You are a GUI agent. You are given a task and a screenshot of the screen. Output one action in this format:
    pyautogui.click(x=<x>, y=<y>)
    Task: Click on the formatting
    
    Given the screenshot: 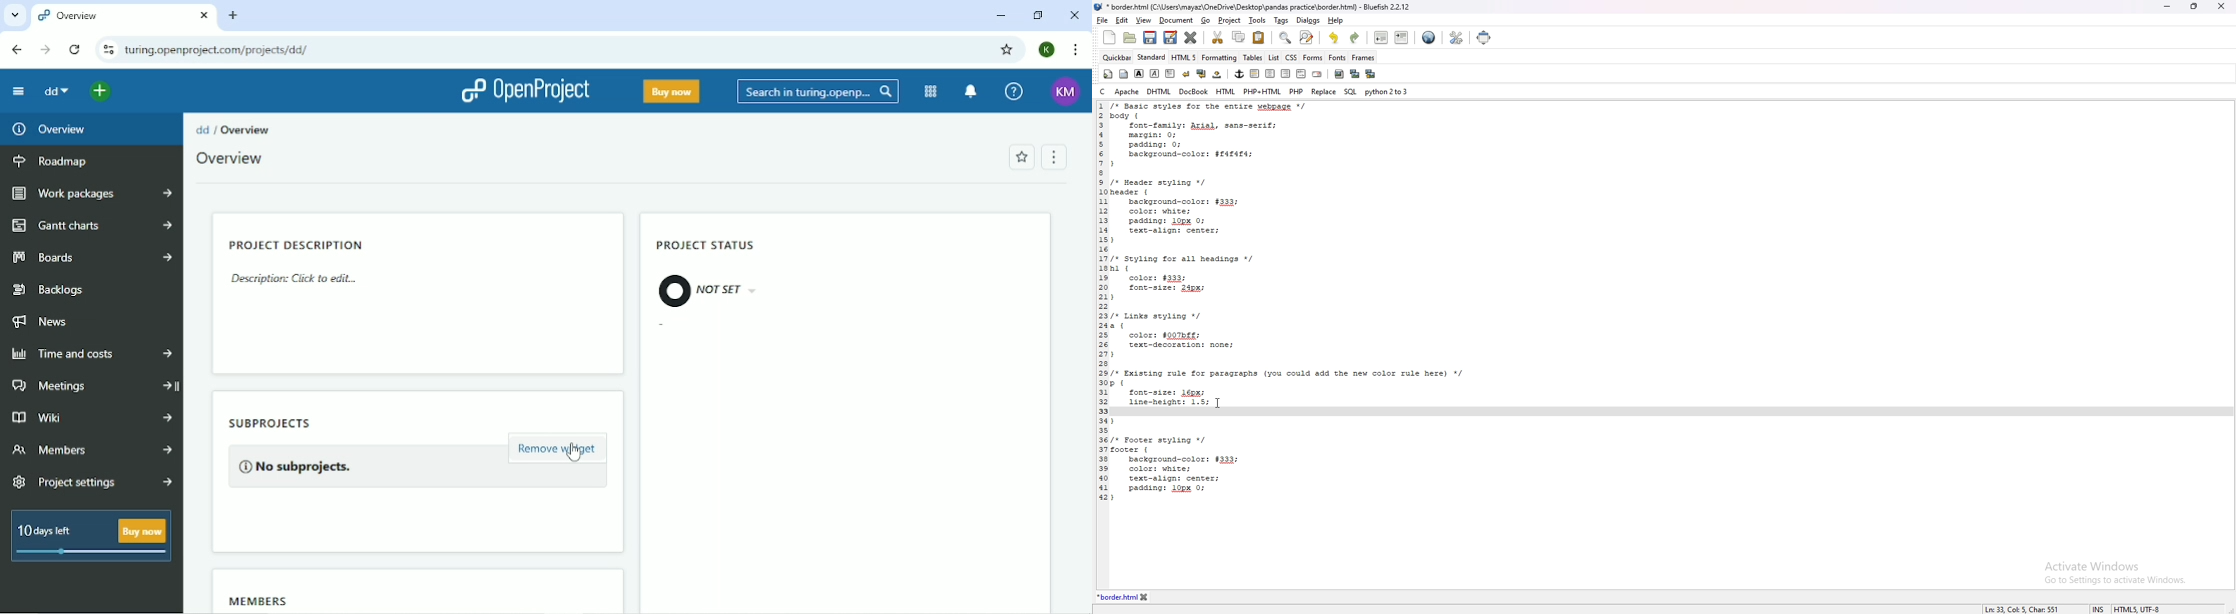 What is the action you would take?
    pyautogui.click(x=1220, y=57)
    